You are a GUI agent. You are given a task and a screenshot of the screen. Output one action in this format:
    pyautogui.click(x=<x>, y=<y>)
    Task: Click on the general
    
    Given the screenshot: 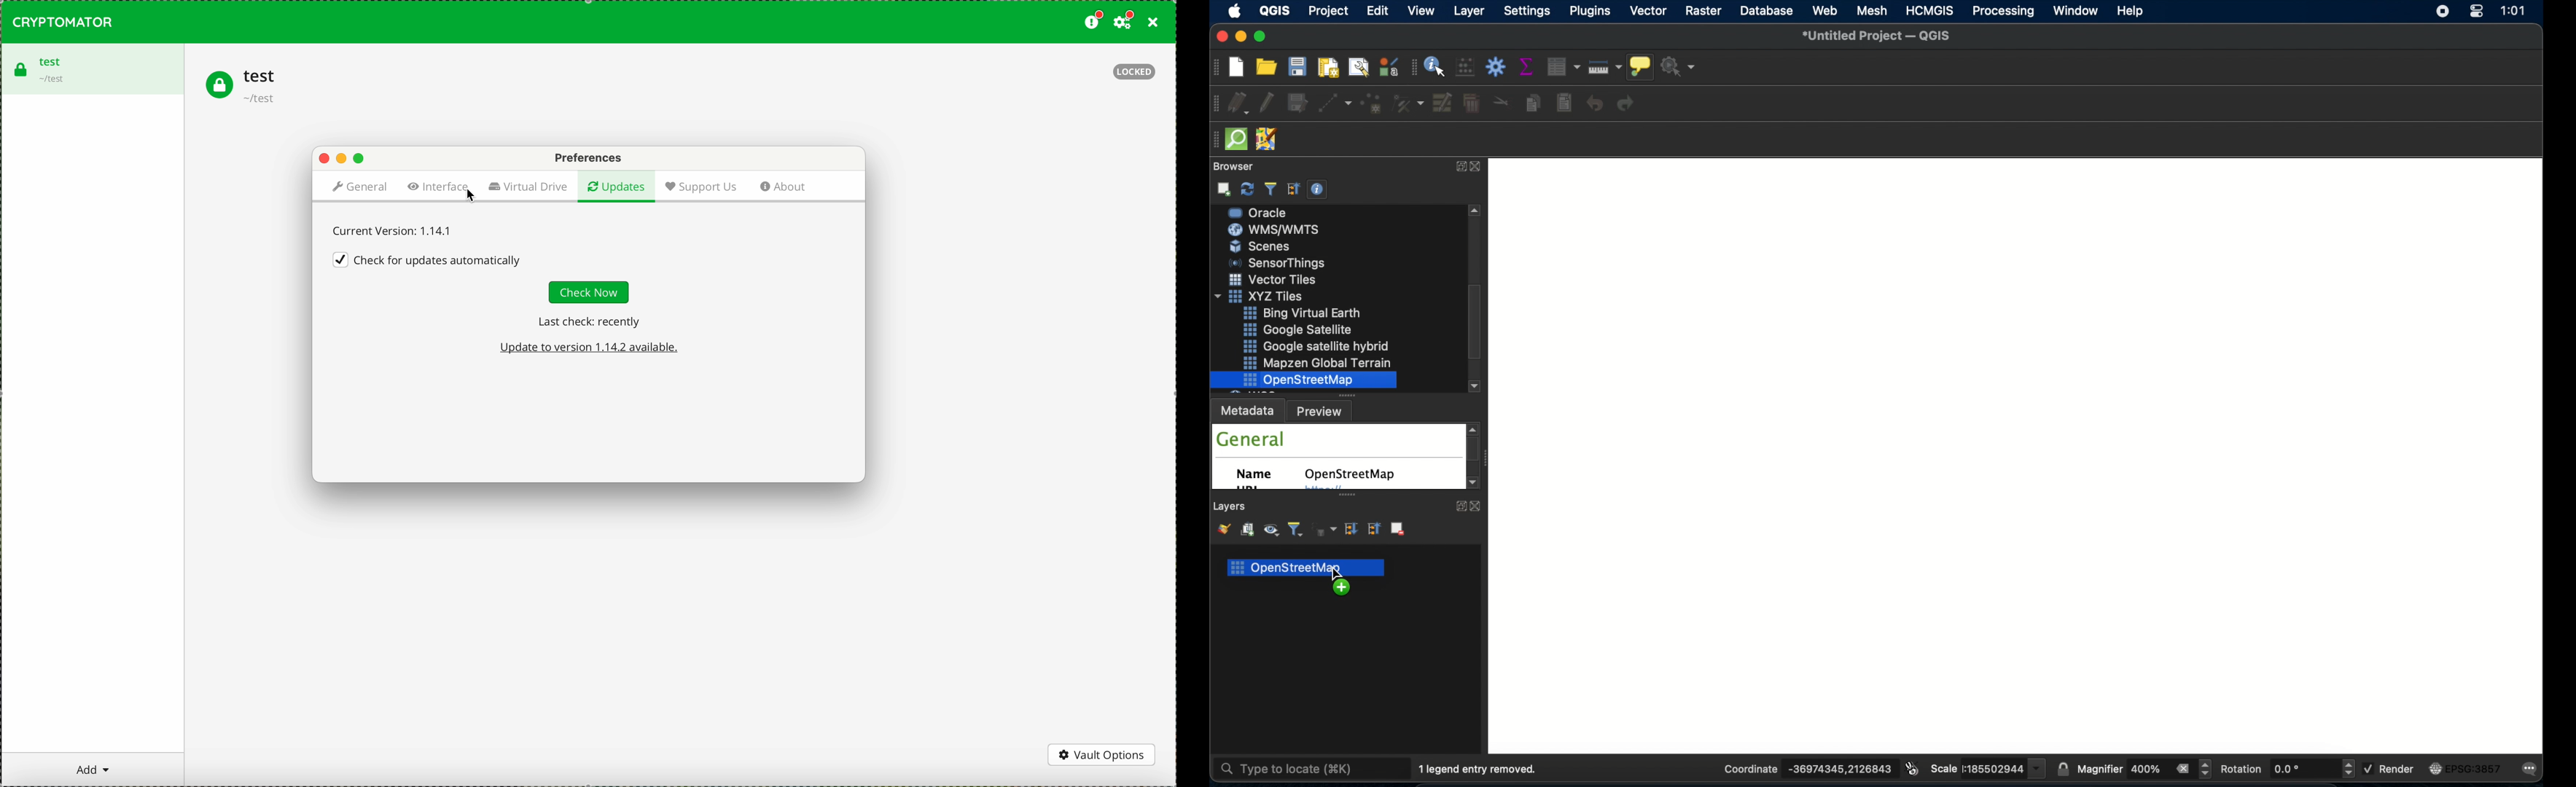 What is the action you would take?
    pyautogui.click(x=1250, y=439)
    